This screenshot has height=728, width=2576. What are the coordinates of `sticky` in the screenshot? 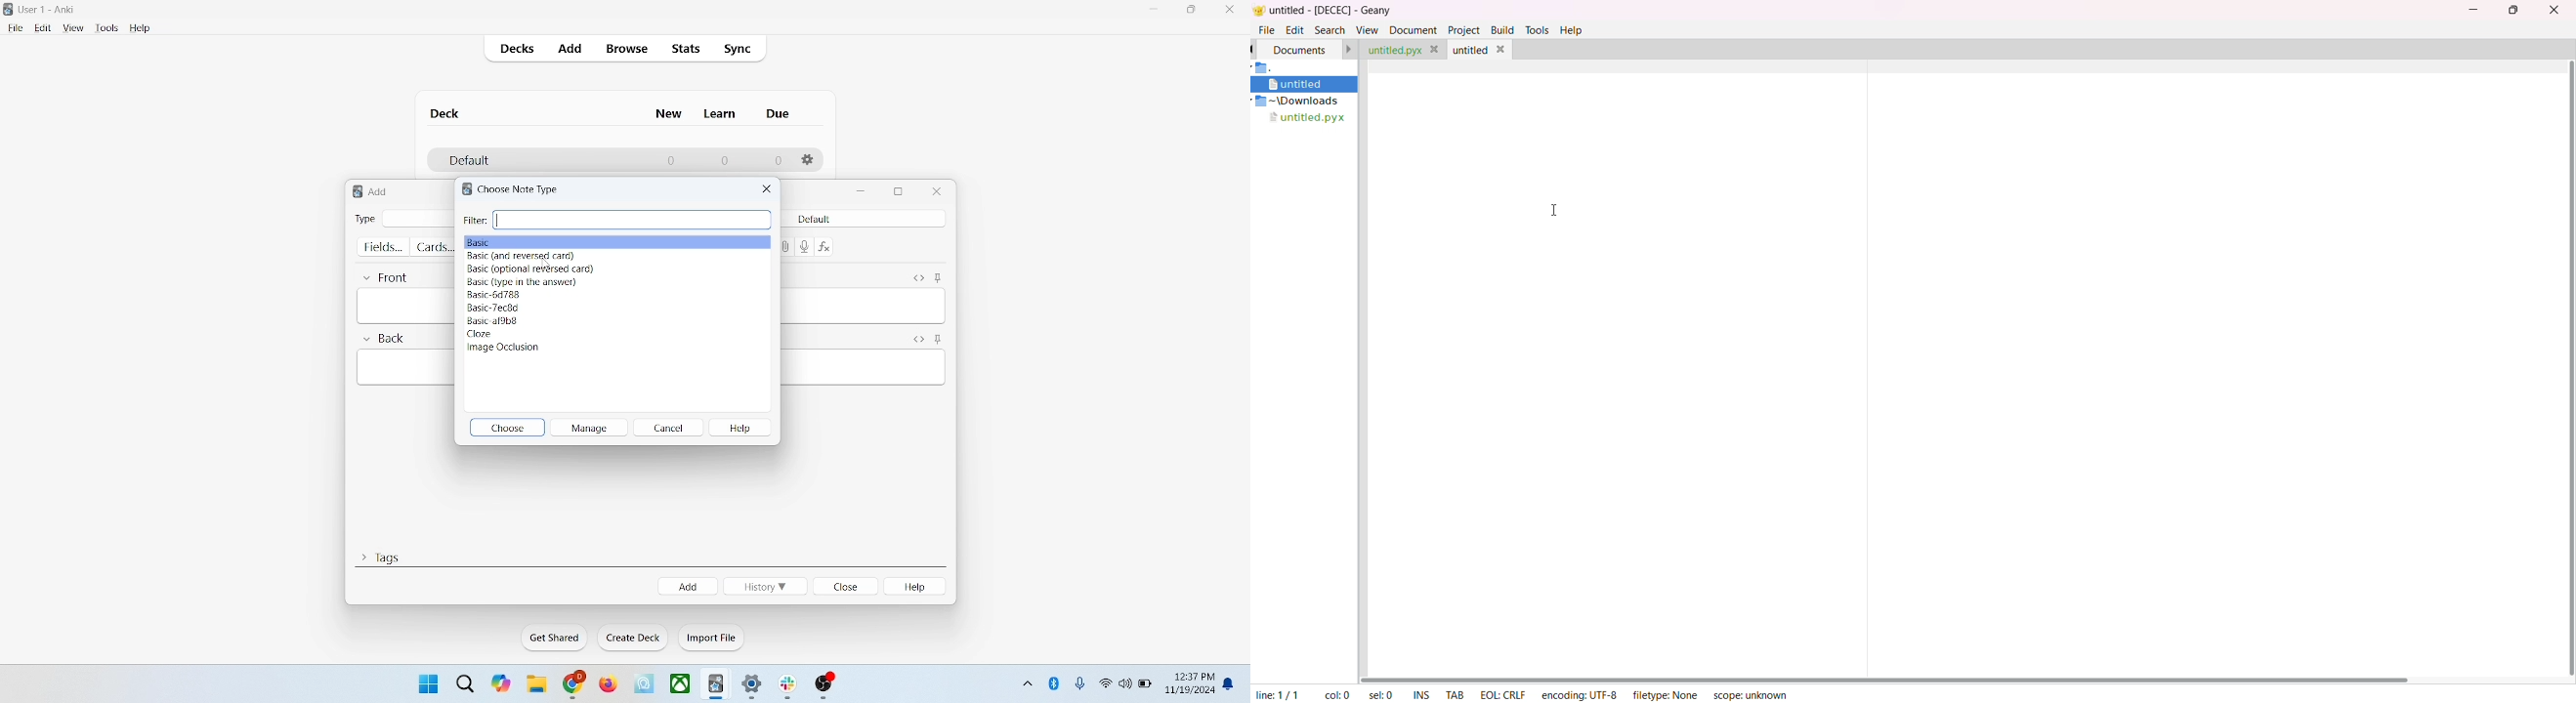 It's located at (938, 277).